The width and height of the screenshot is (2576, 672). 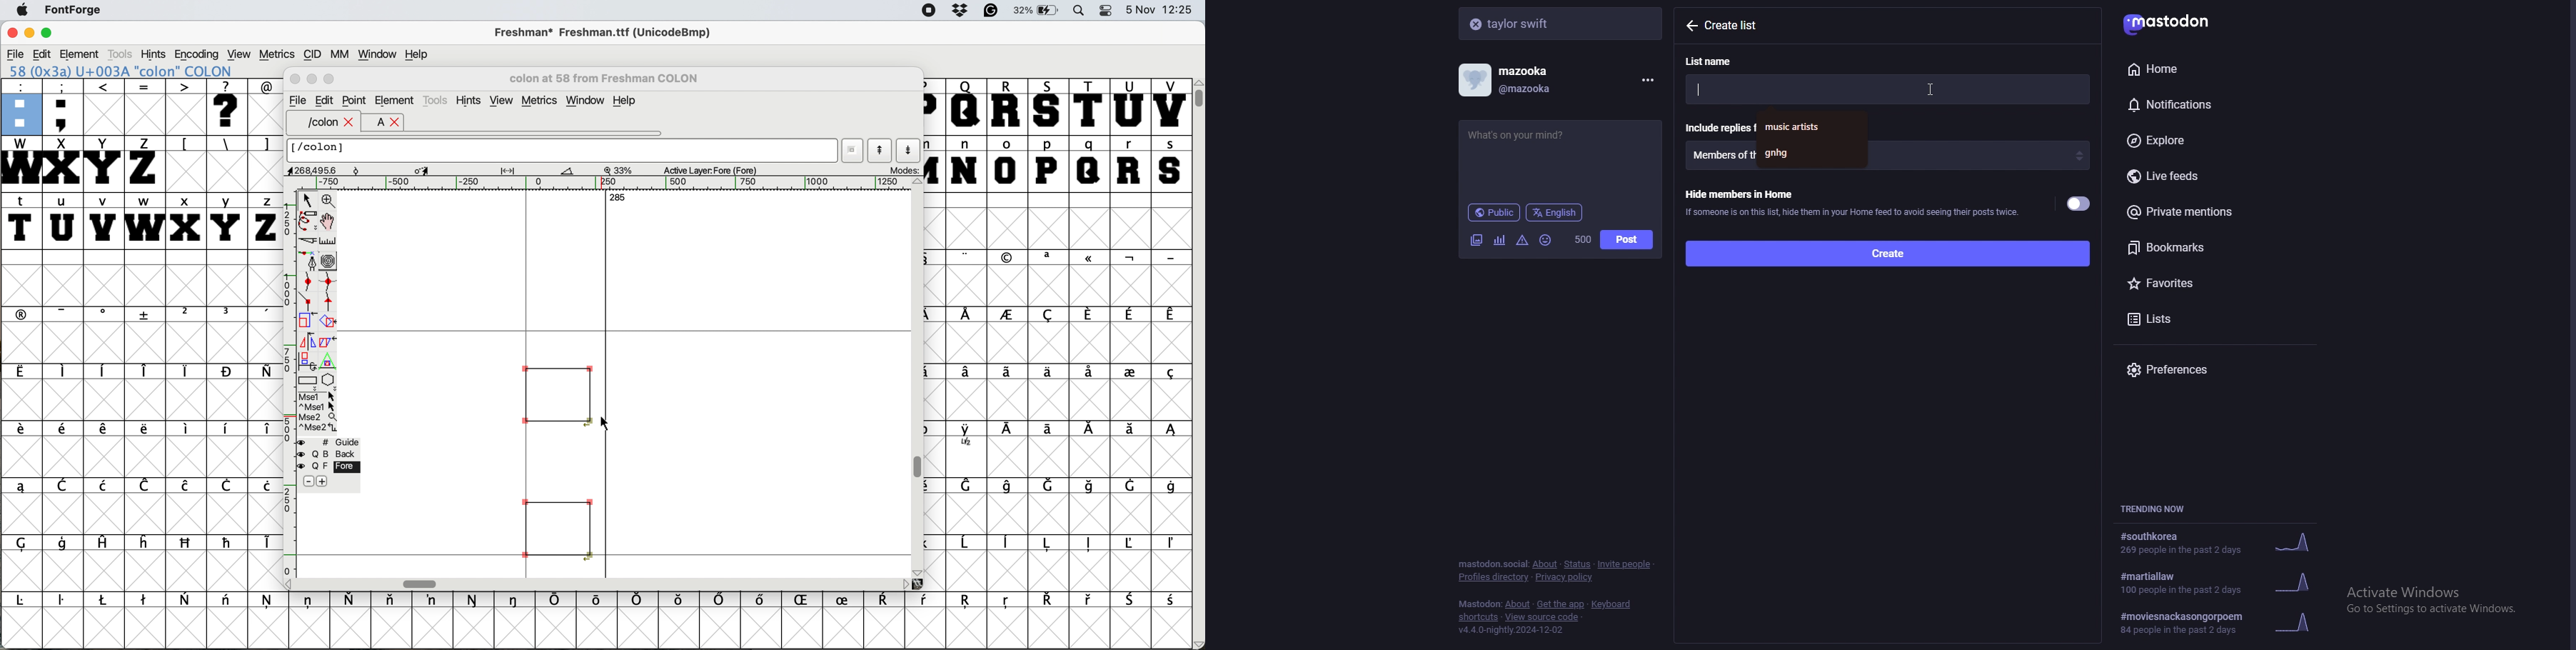 What do you see at coordinates (1492, 564) in the screenshot?
I see `mastodon social` at bounding box center [1492, 564].